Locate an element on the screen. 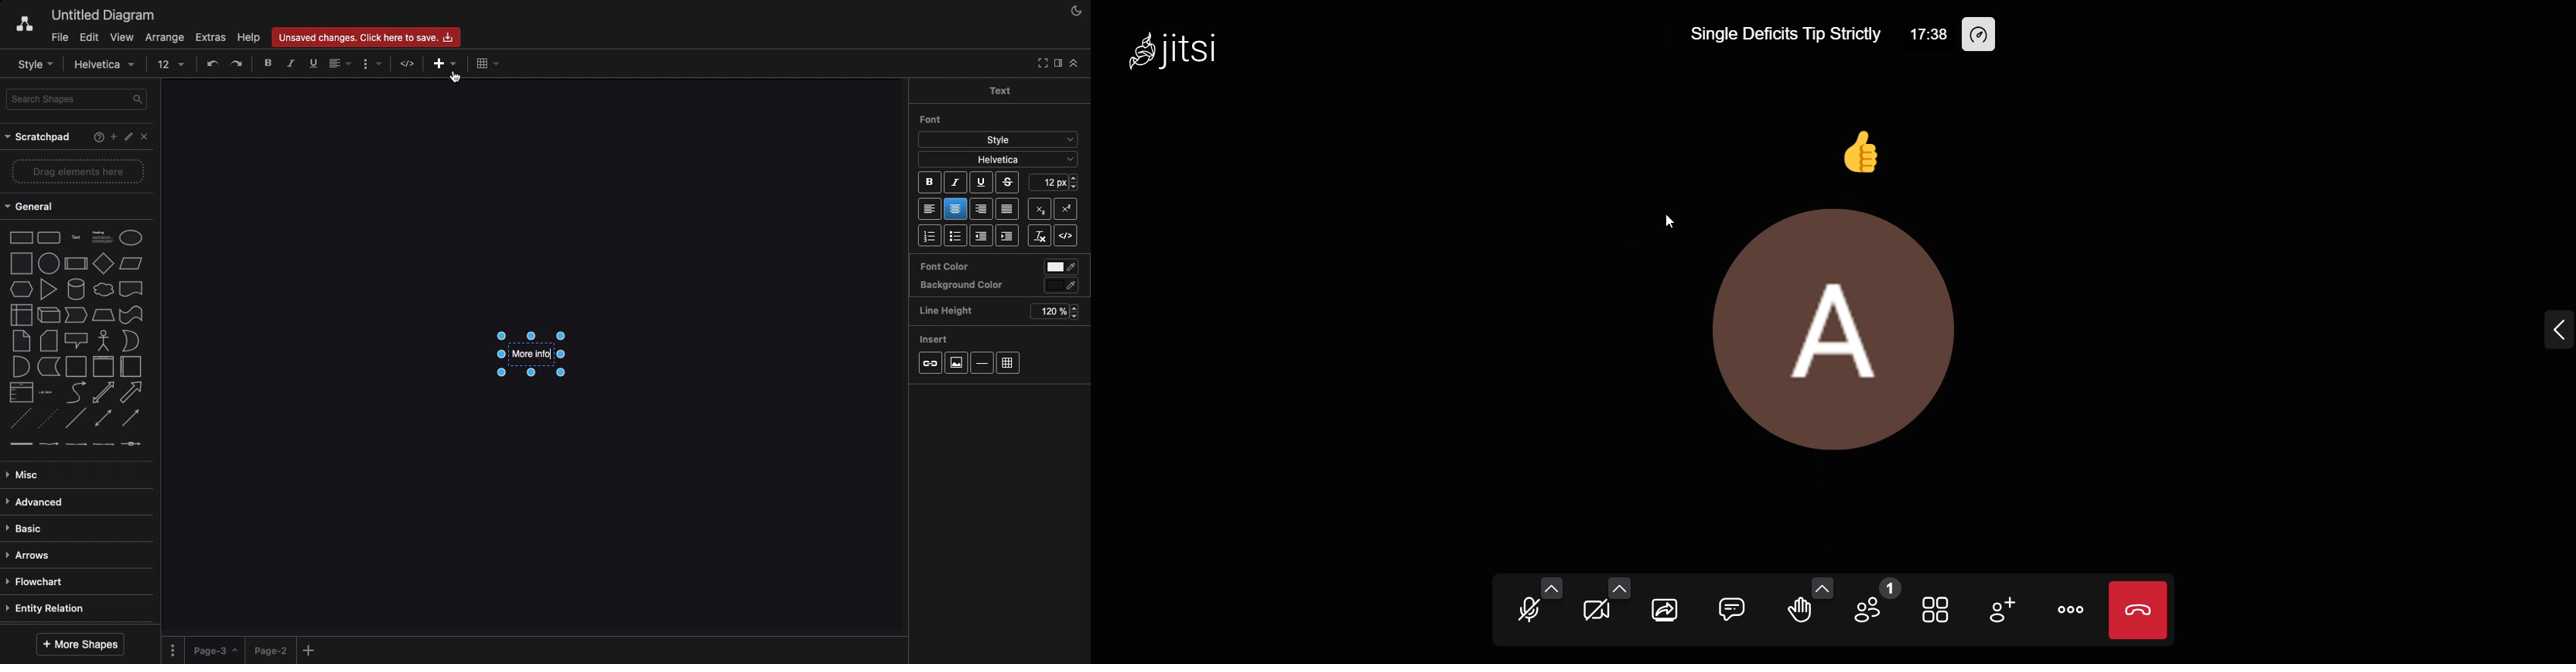  Unindent is located at coordinates (983, 236).